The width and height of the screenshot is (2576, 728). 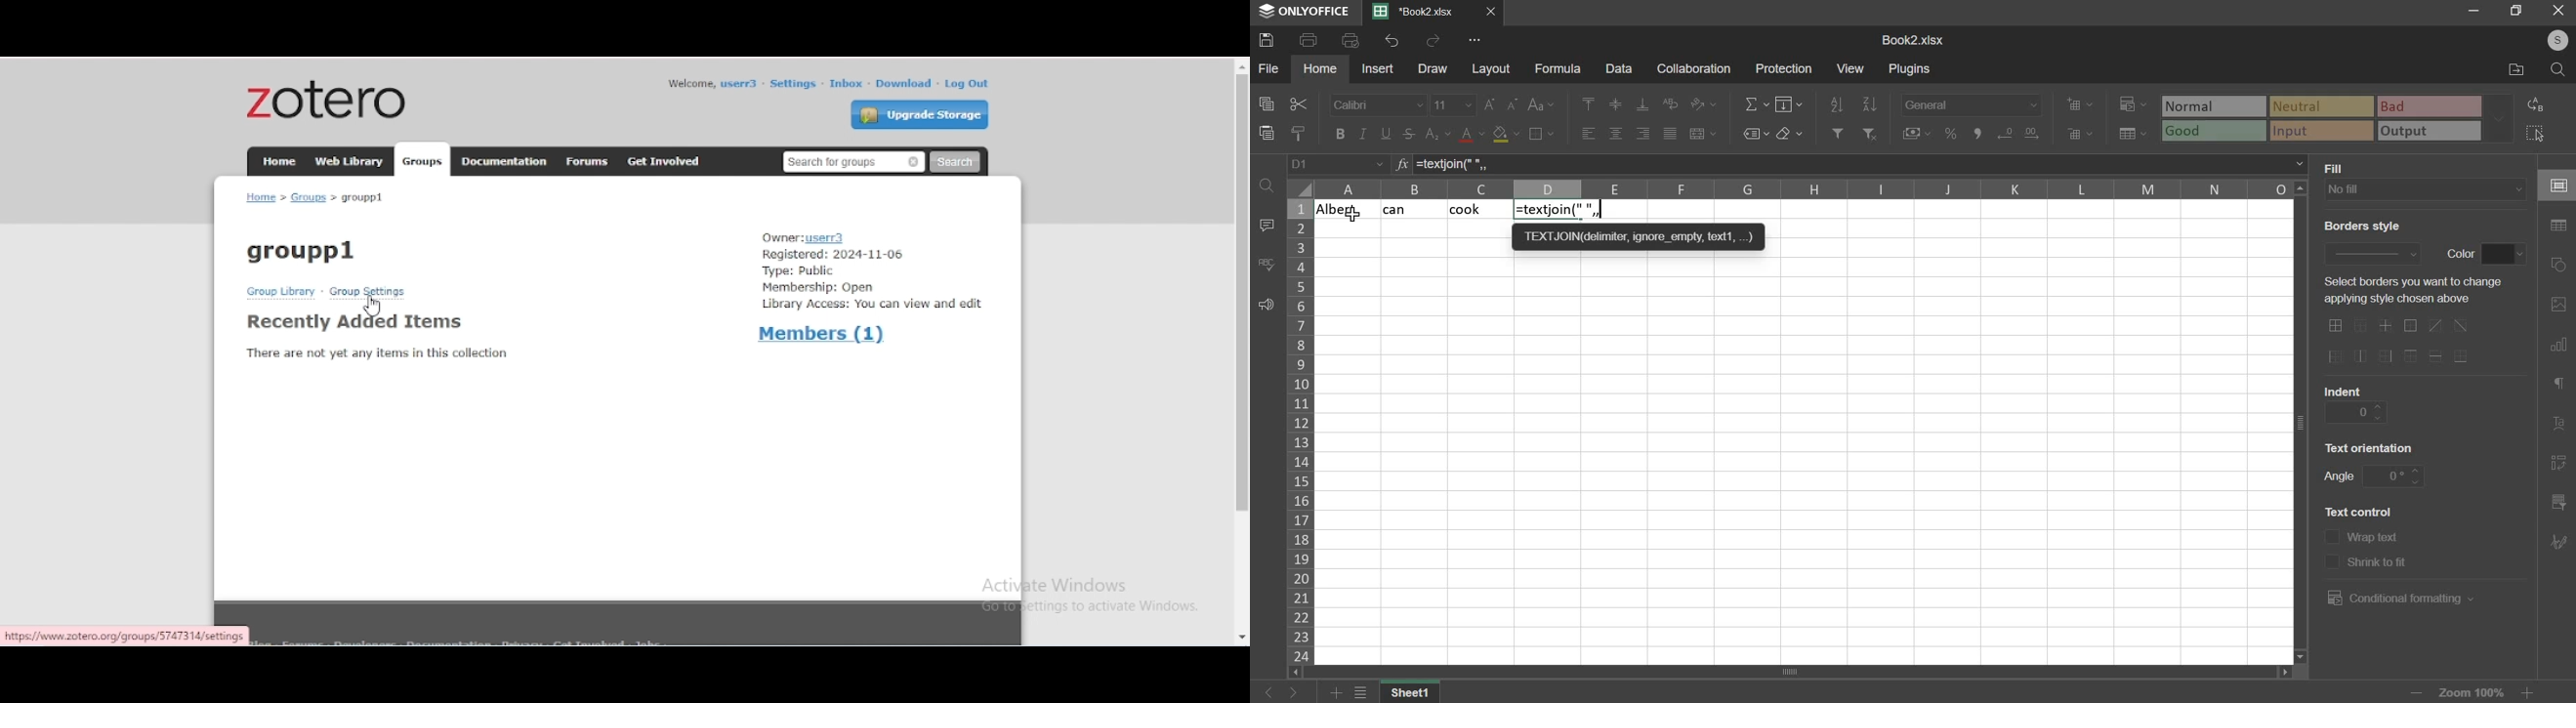 What do you see at coordinates (1558, 208) in the screenshot?
I see `formula` at bounding box center [1558, 208].